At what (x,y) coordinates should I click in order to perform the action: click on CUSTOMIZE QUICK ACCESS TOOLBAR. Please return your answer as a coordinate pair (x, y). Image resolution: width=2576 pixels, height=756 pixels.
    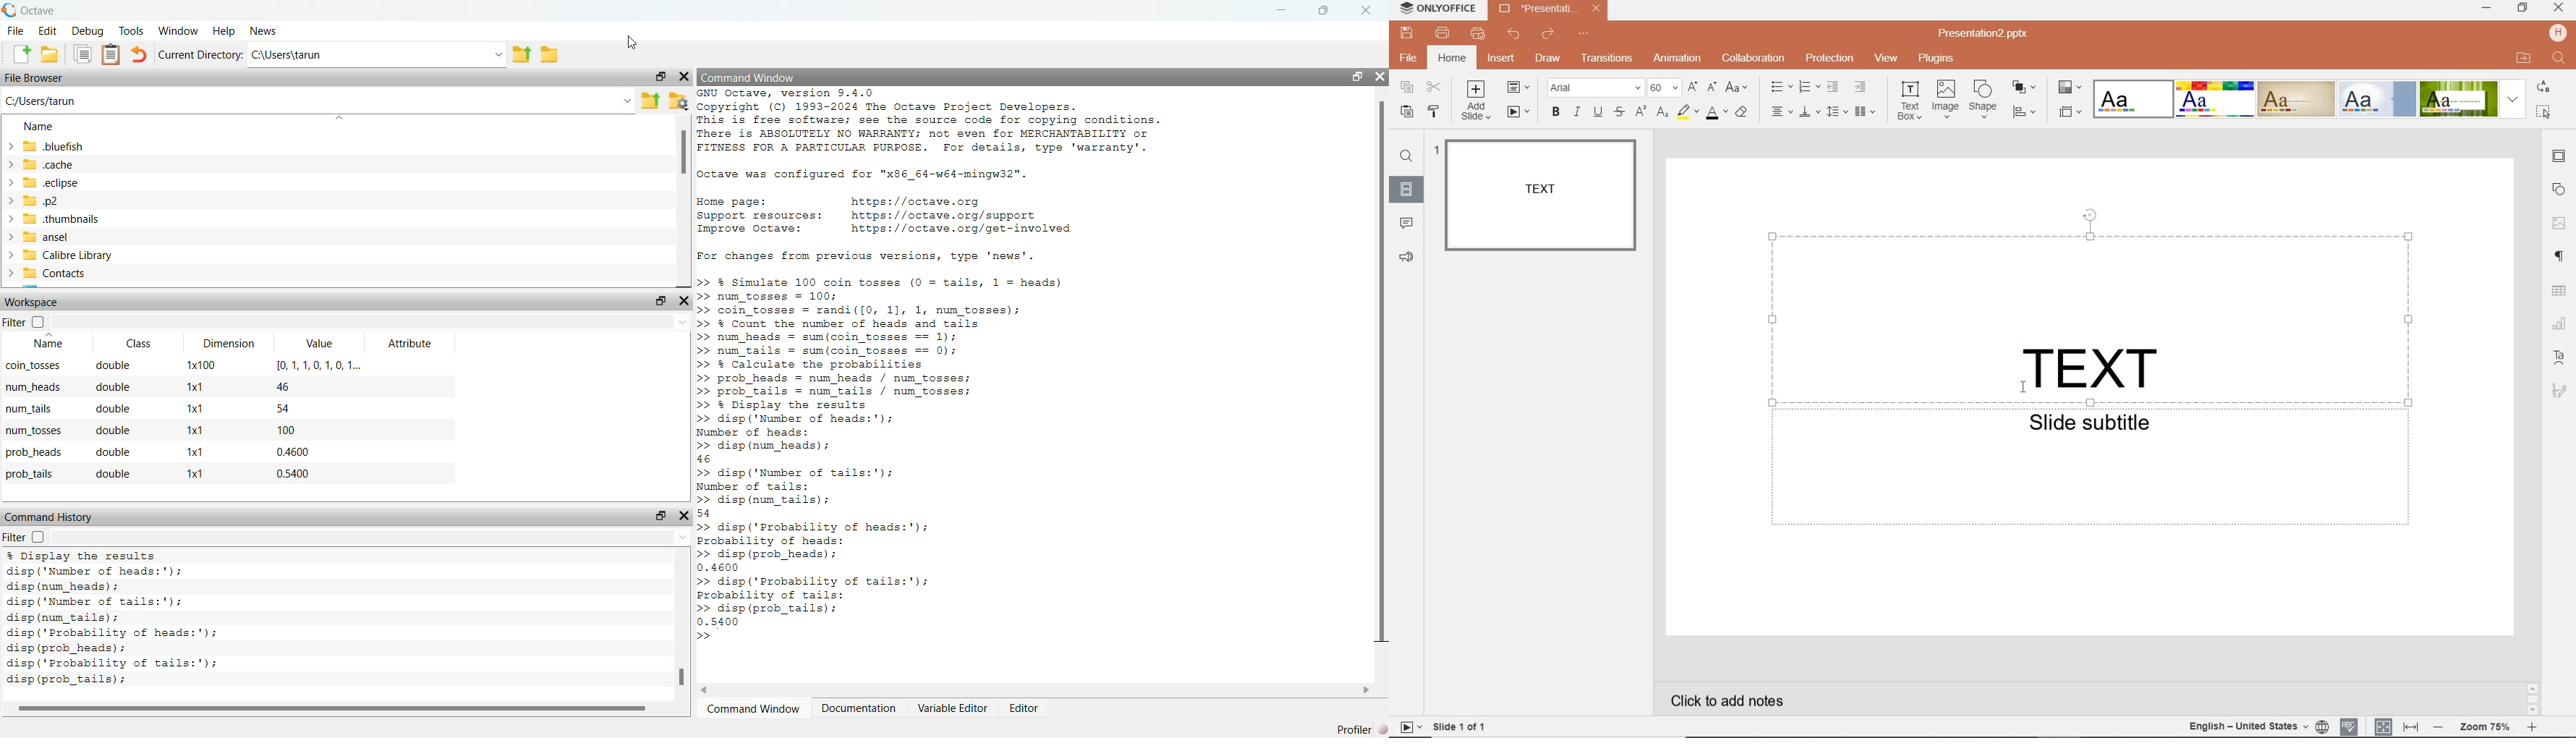
    Looking at the image, I should click on (1583, 36).